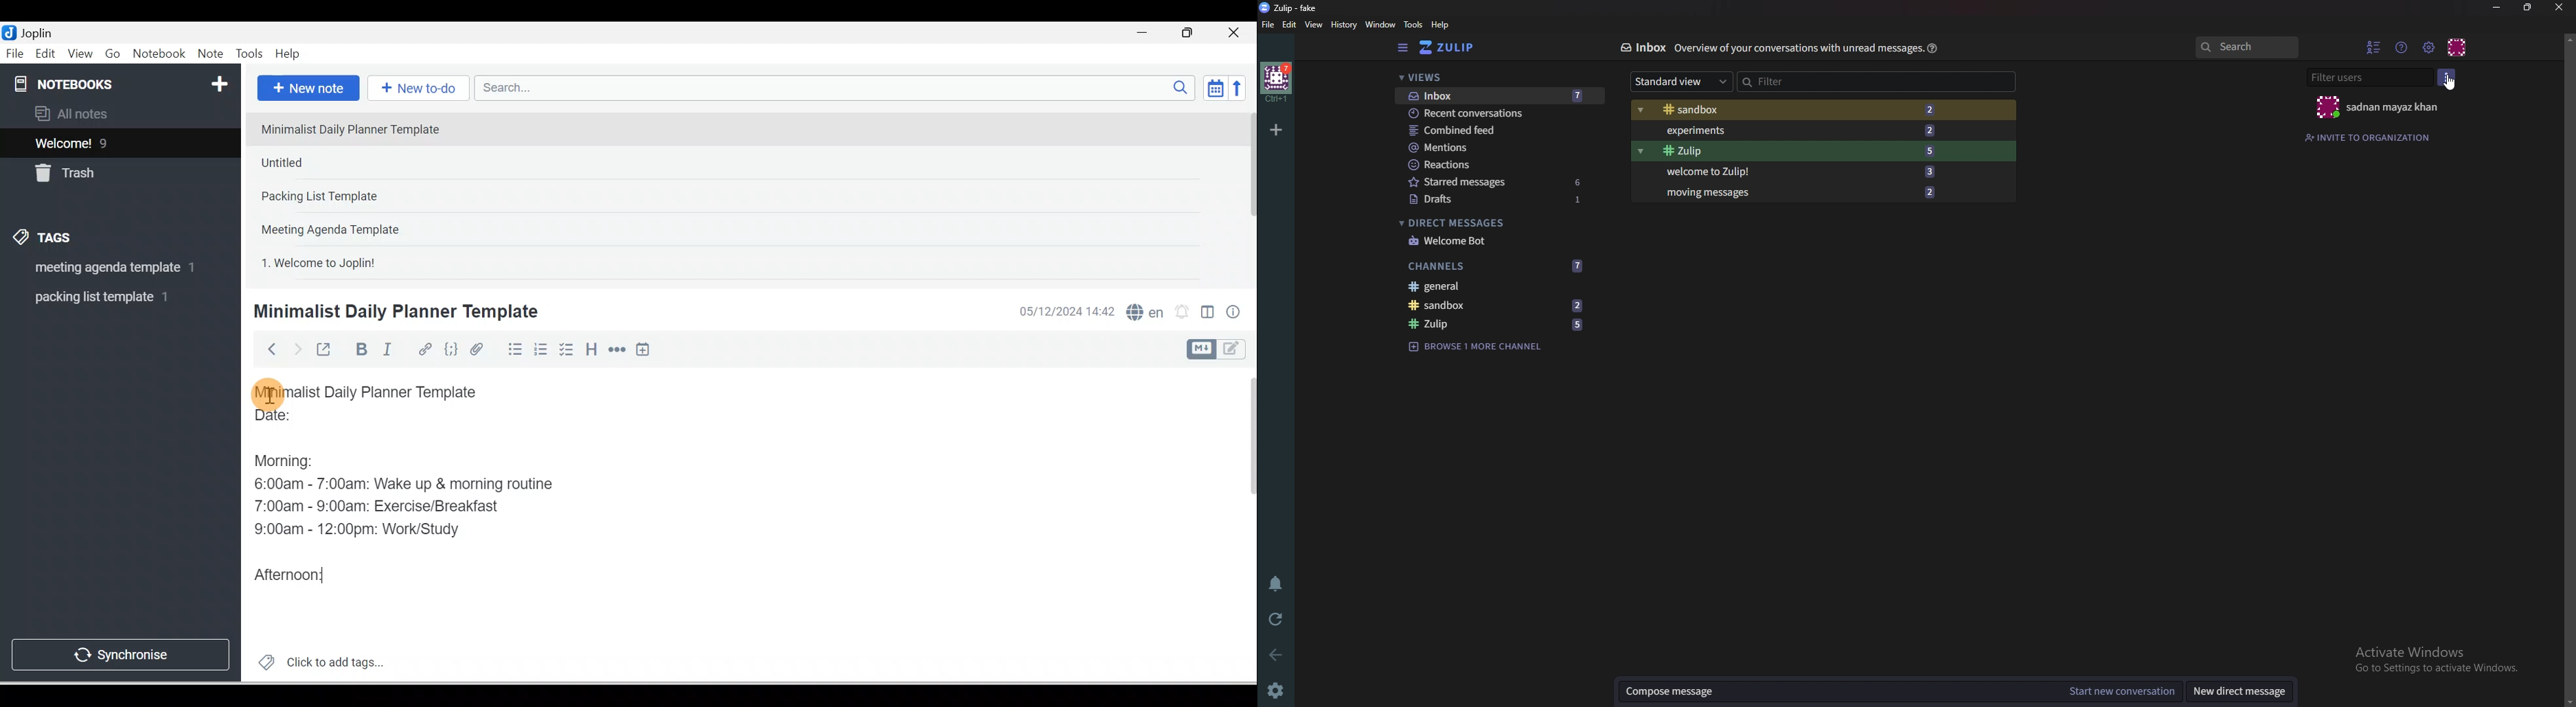 Image resolution: width=2576 pixels, height=728 pixels. I want to click on Tag 2, so click(111, 297).